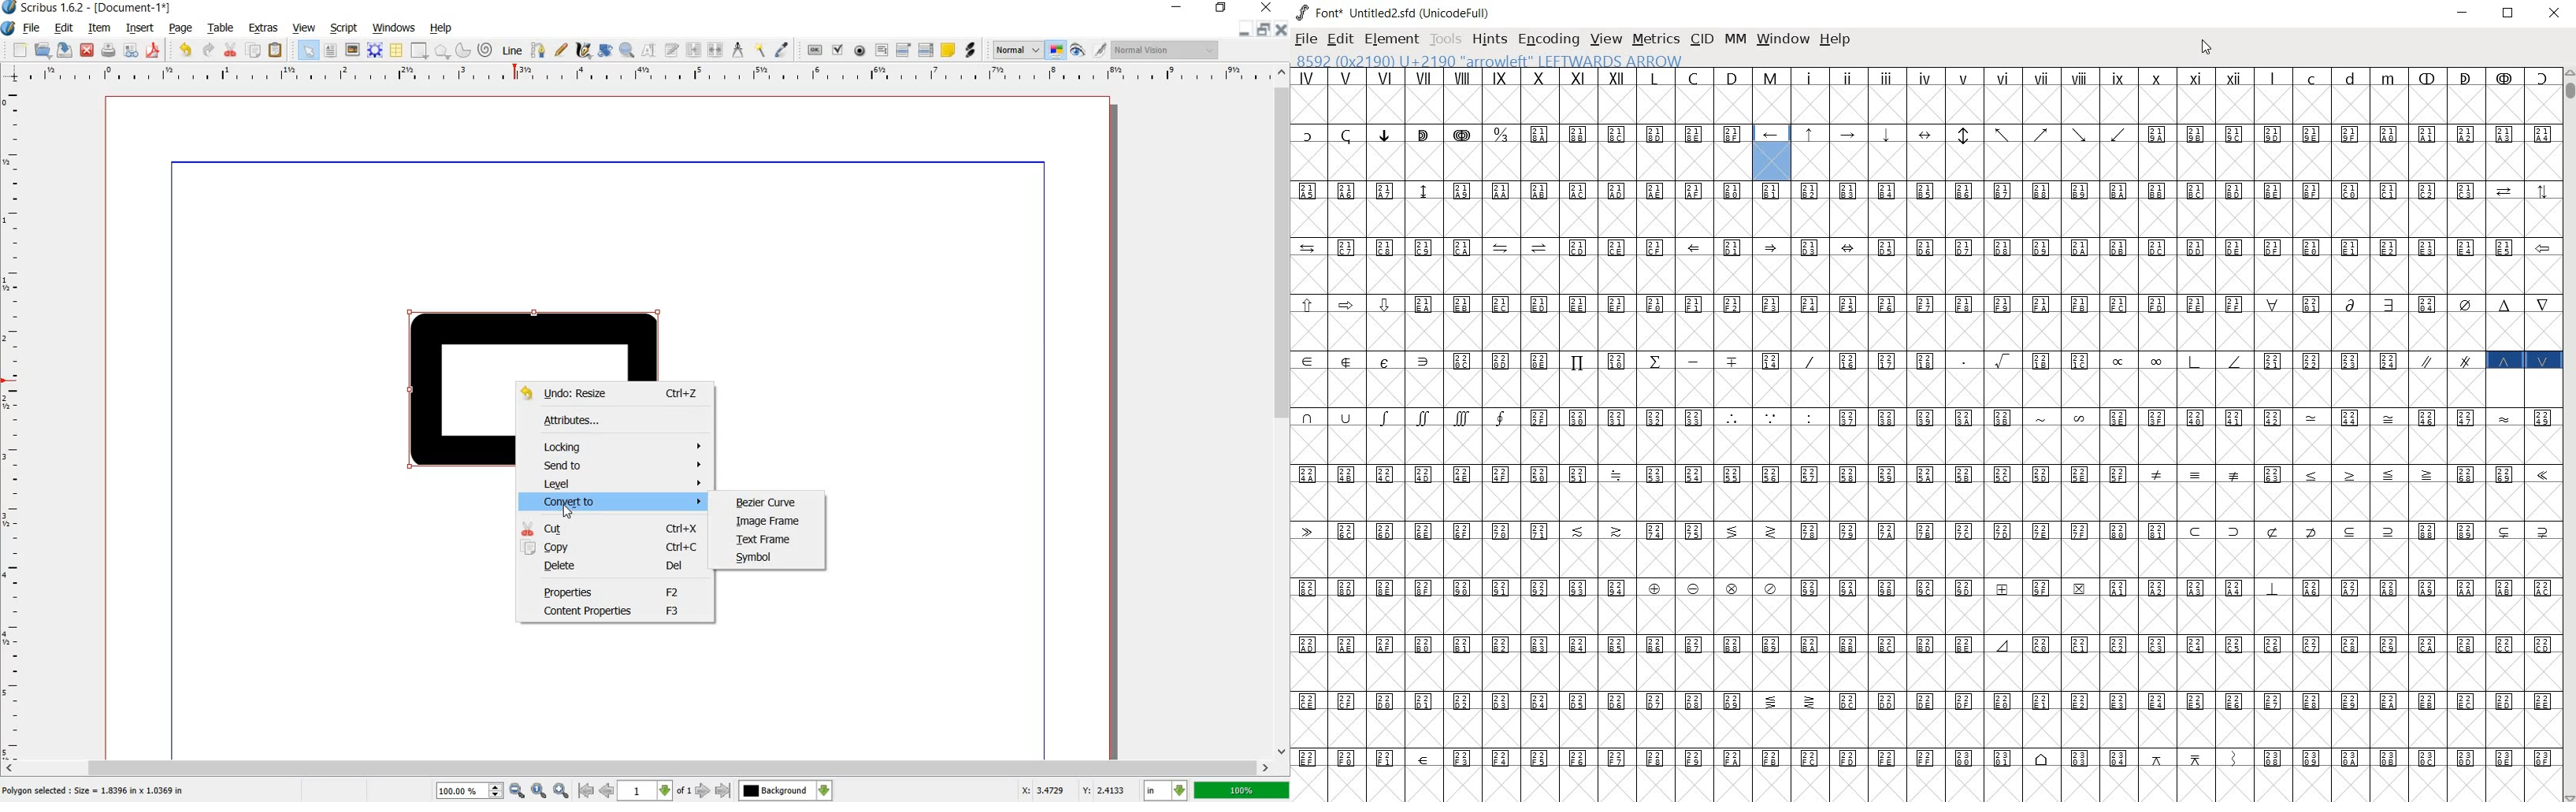 This screenshot has height=812, width=2576. What do you see at coordinates (208, 51) in the screenshot?
I see `redo` at bounding box center [208, 51].